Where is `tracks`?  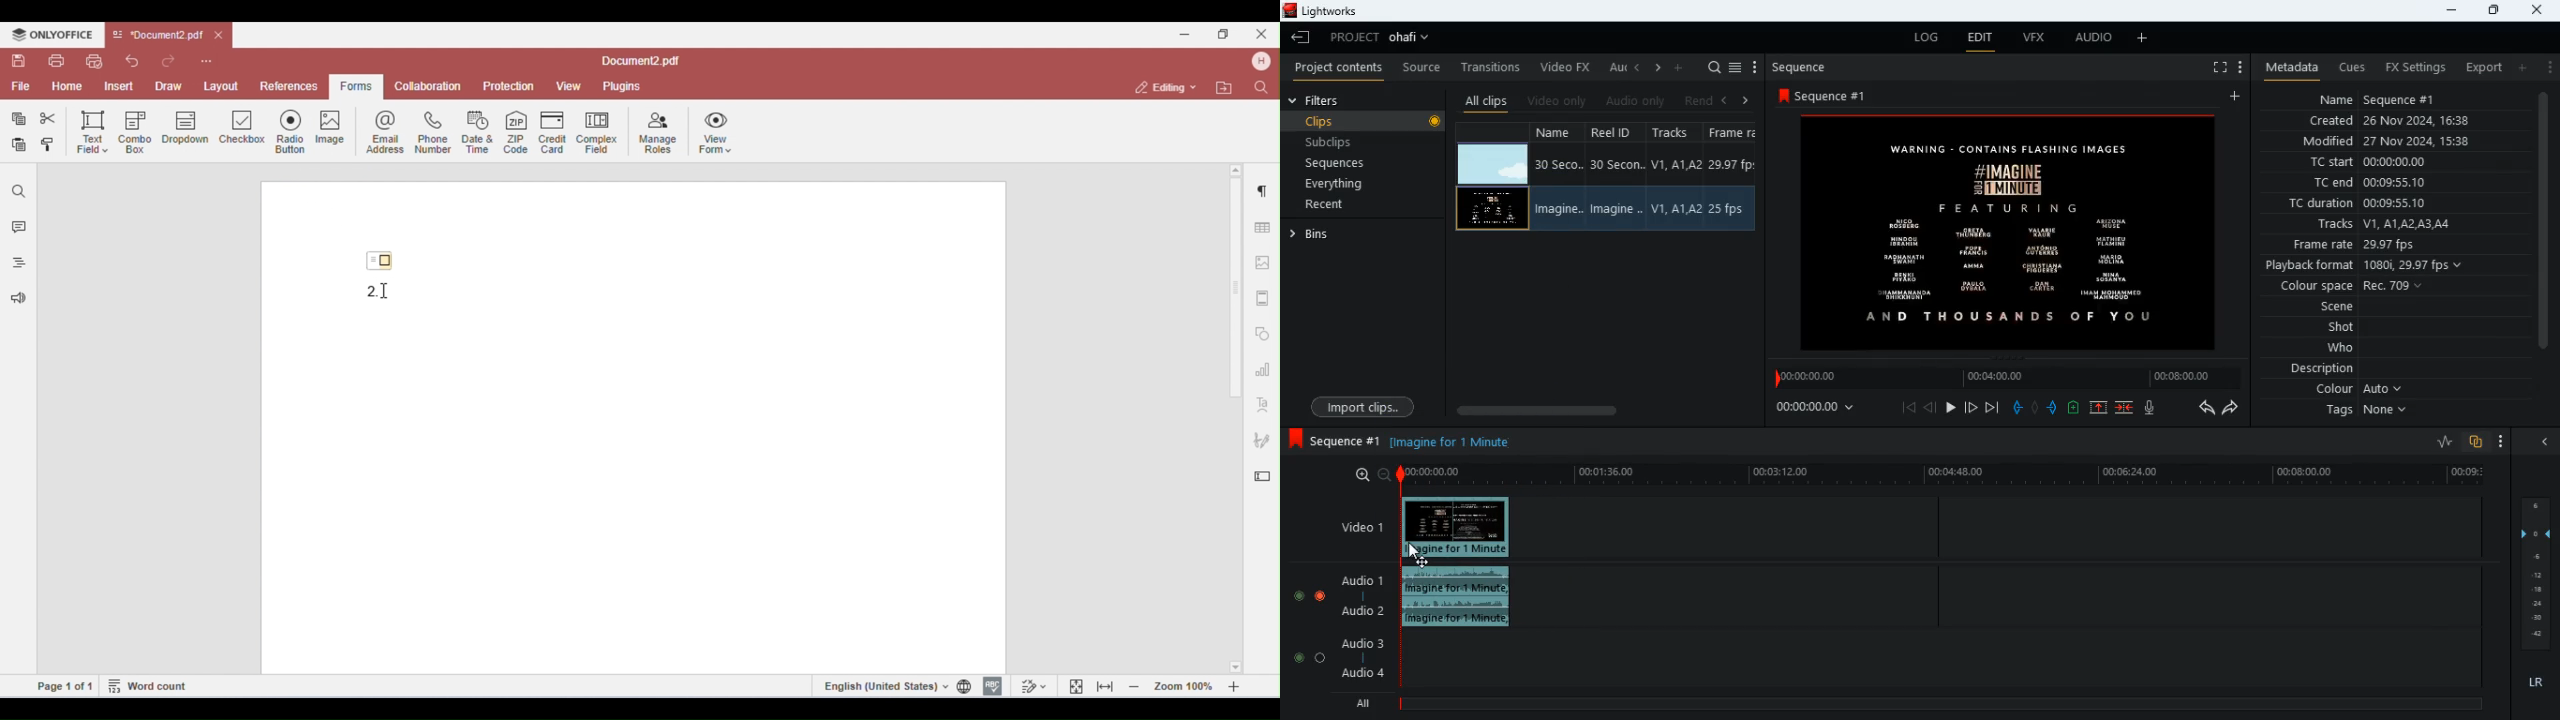
tracks is located at coordinates (2378, 225).